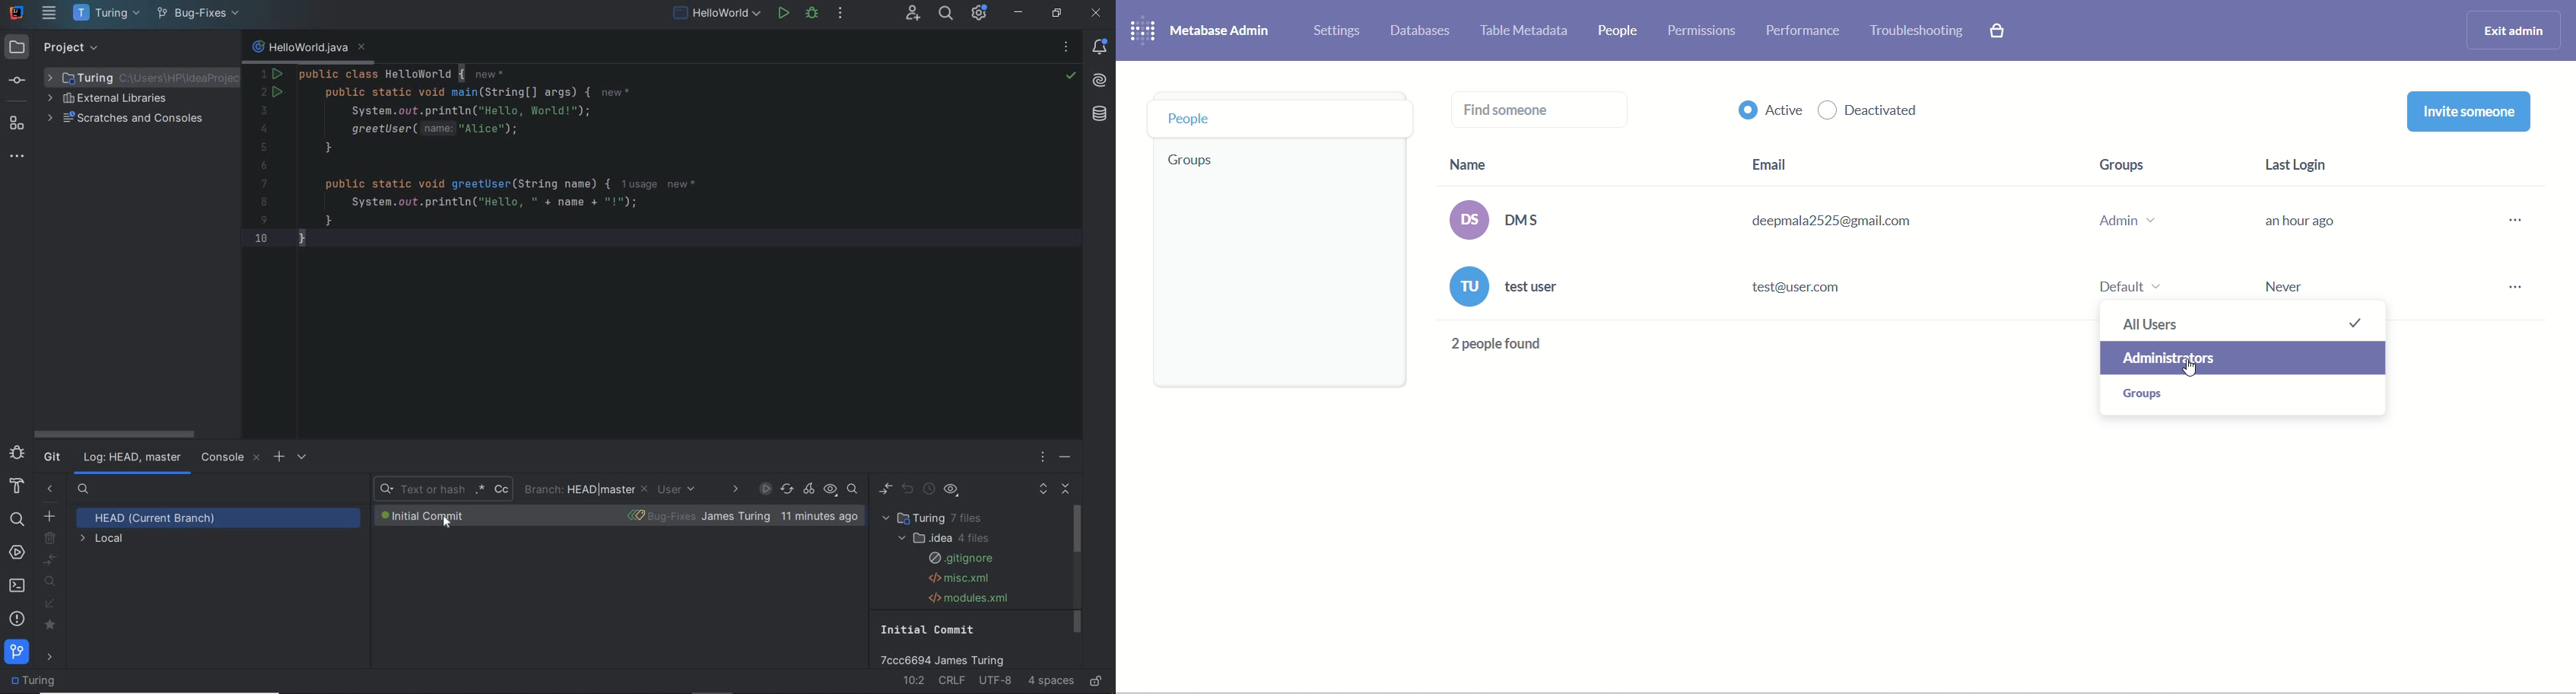  Describe the element at coordinates (1703, 30) in the screenshot. I see `permissions` at that location.